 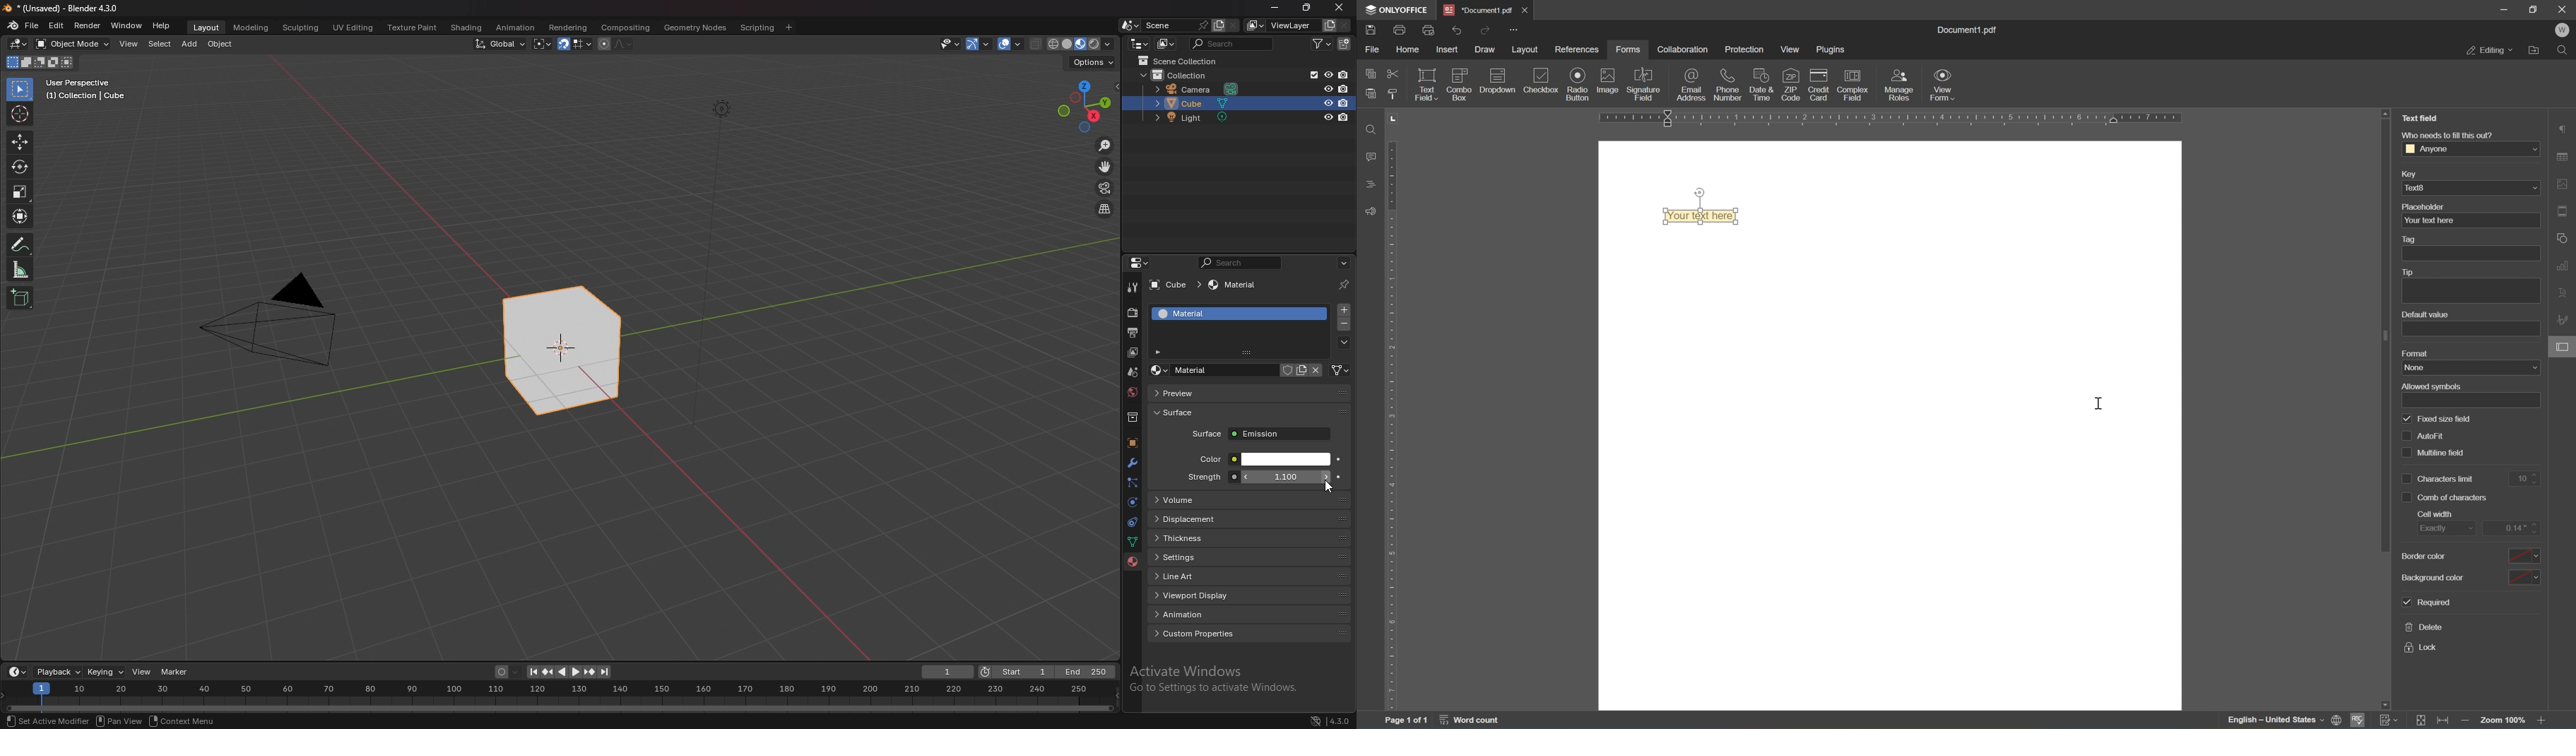 I want to click on scene collection, so click(x=1181, y=61).